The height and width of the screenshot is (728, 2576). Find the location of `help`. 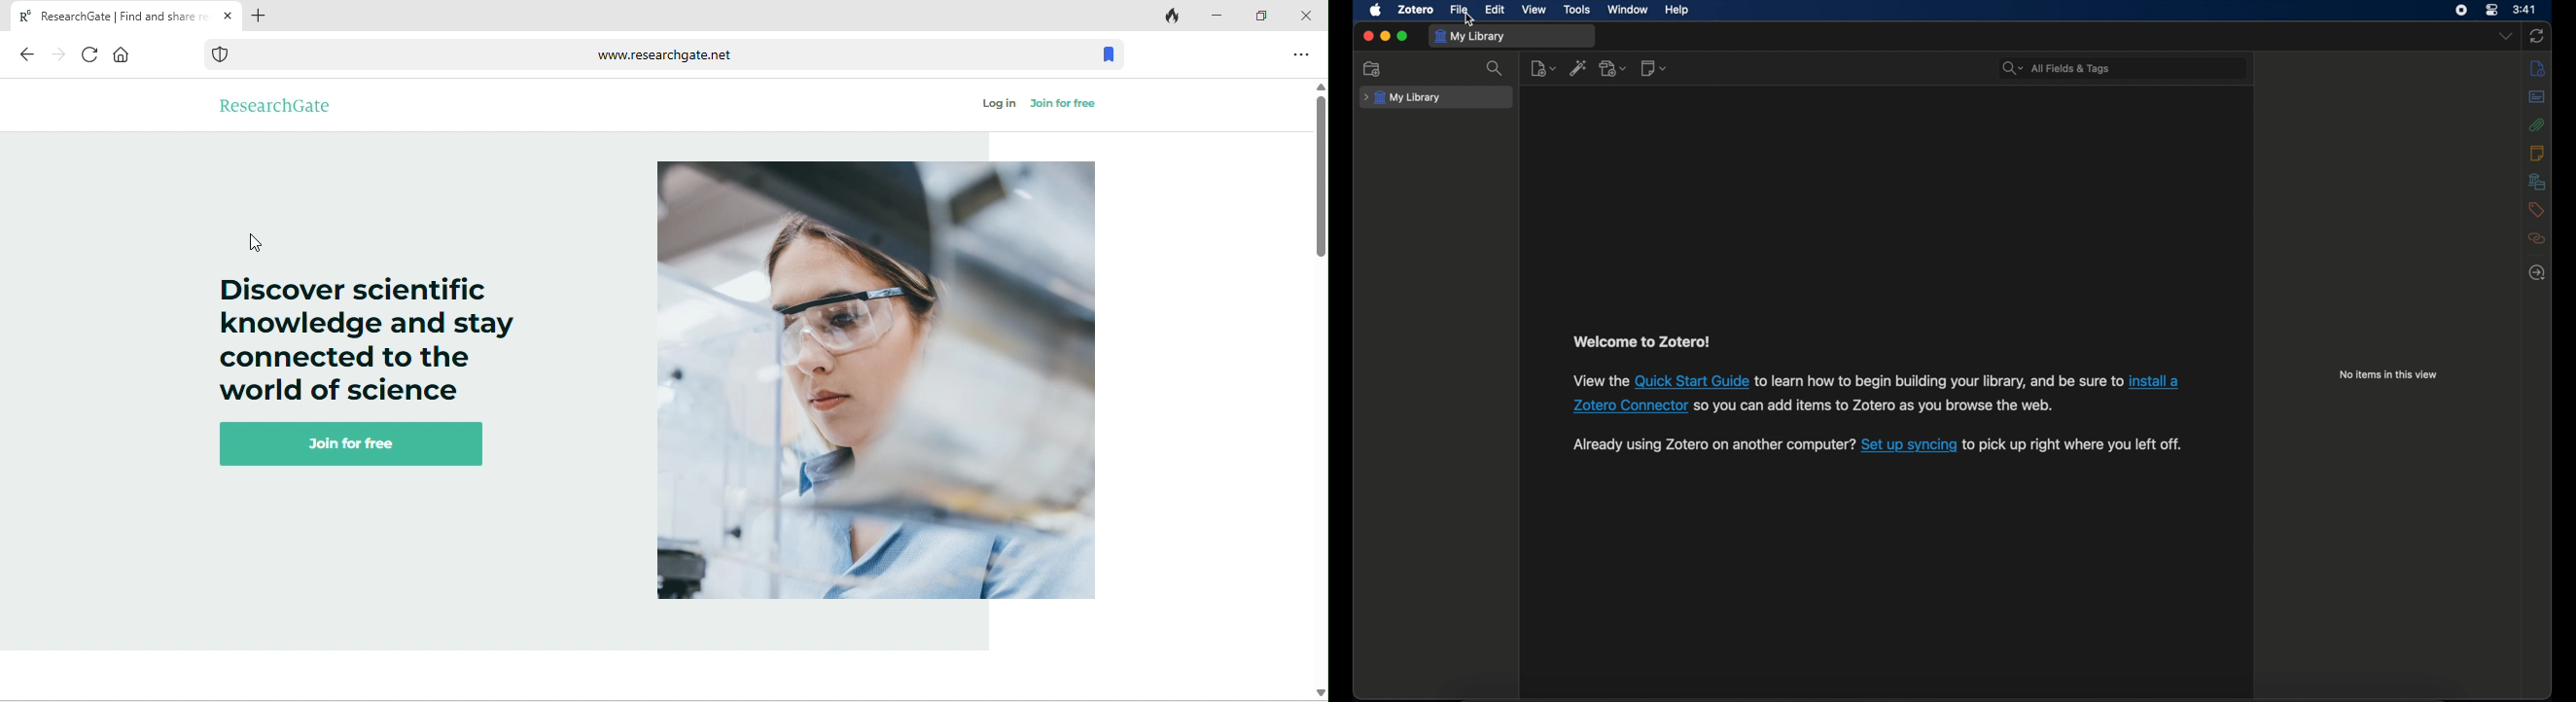

help is located at coordinates (1678, 10).